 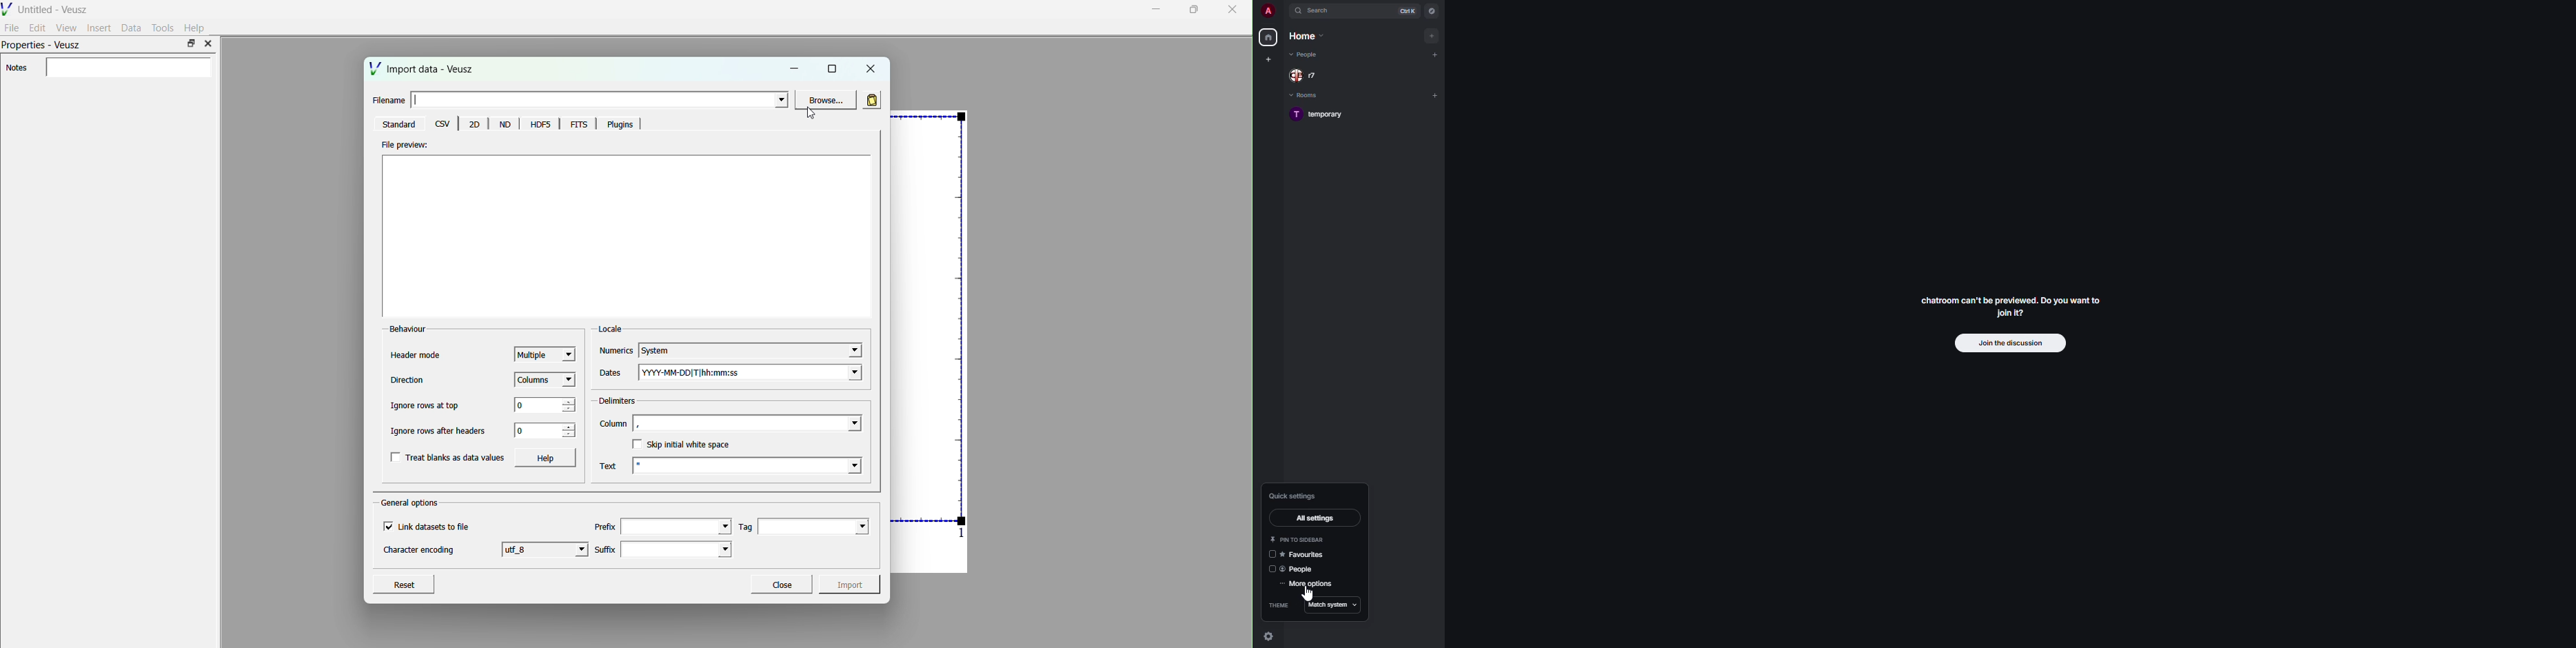 I want to click on Character encoding, so click(x=419, y=551).